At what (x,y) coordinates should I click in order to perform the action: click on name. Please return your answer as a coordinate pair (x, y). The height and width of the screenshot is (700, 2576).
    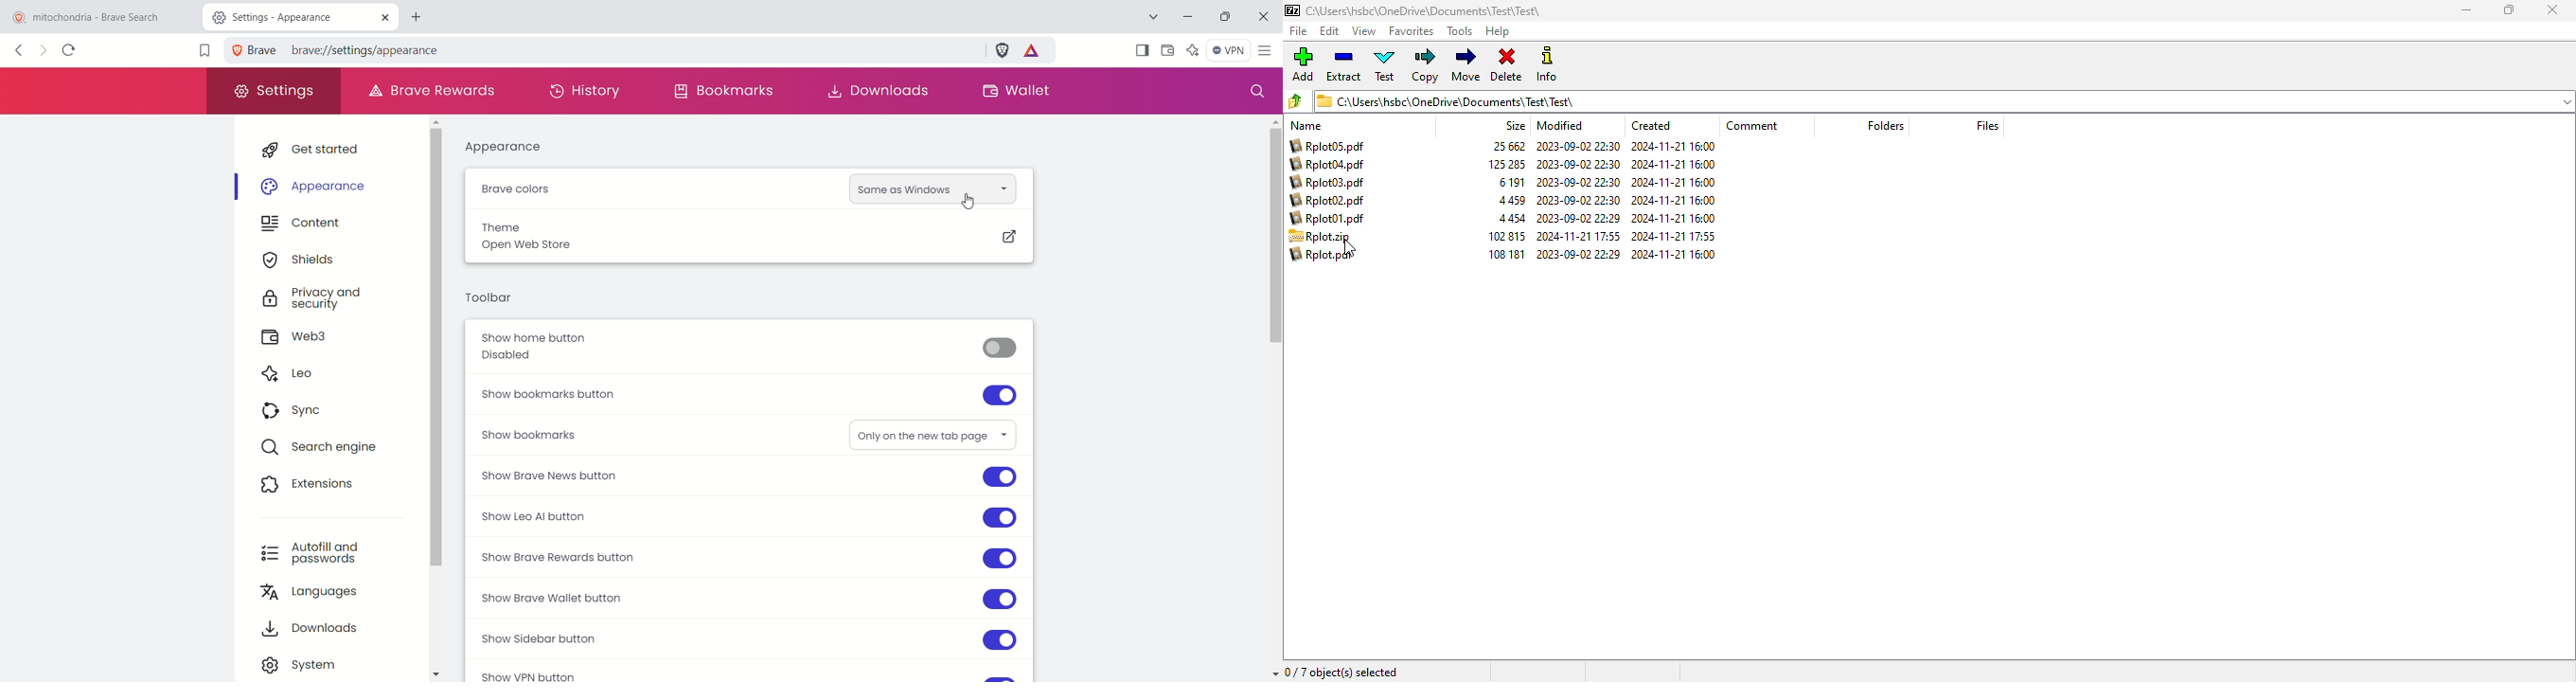
    Looking at the image, I should click on (1306, 124).